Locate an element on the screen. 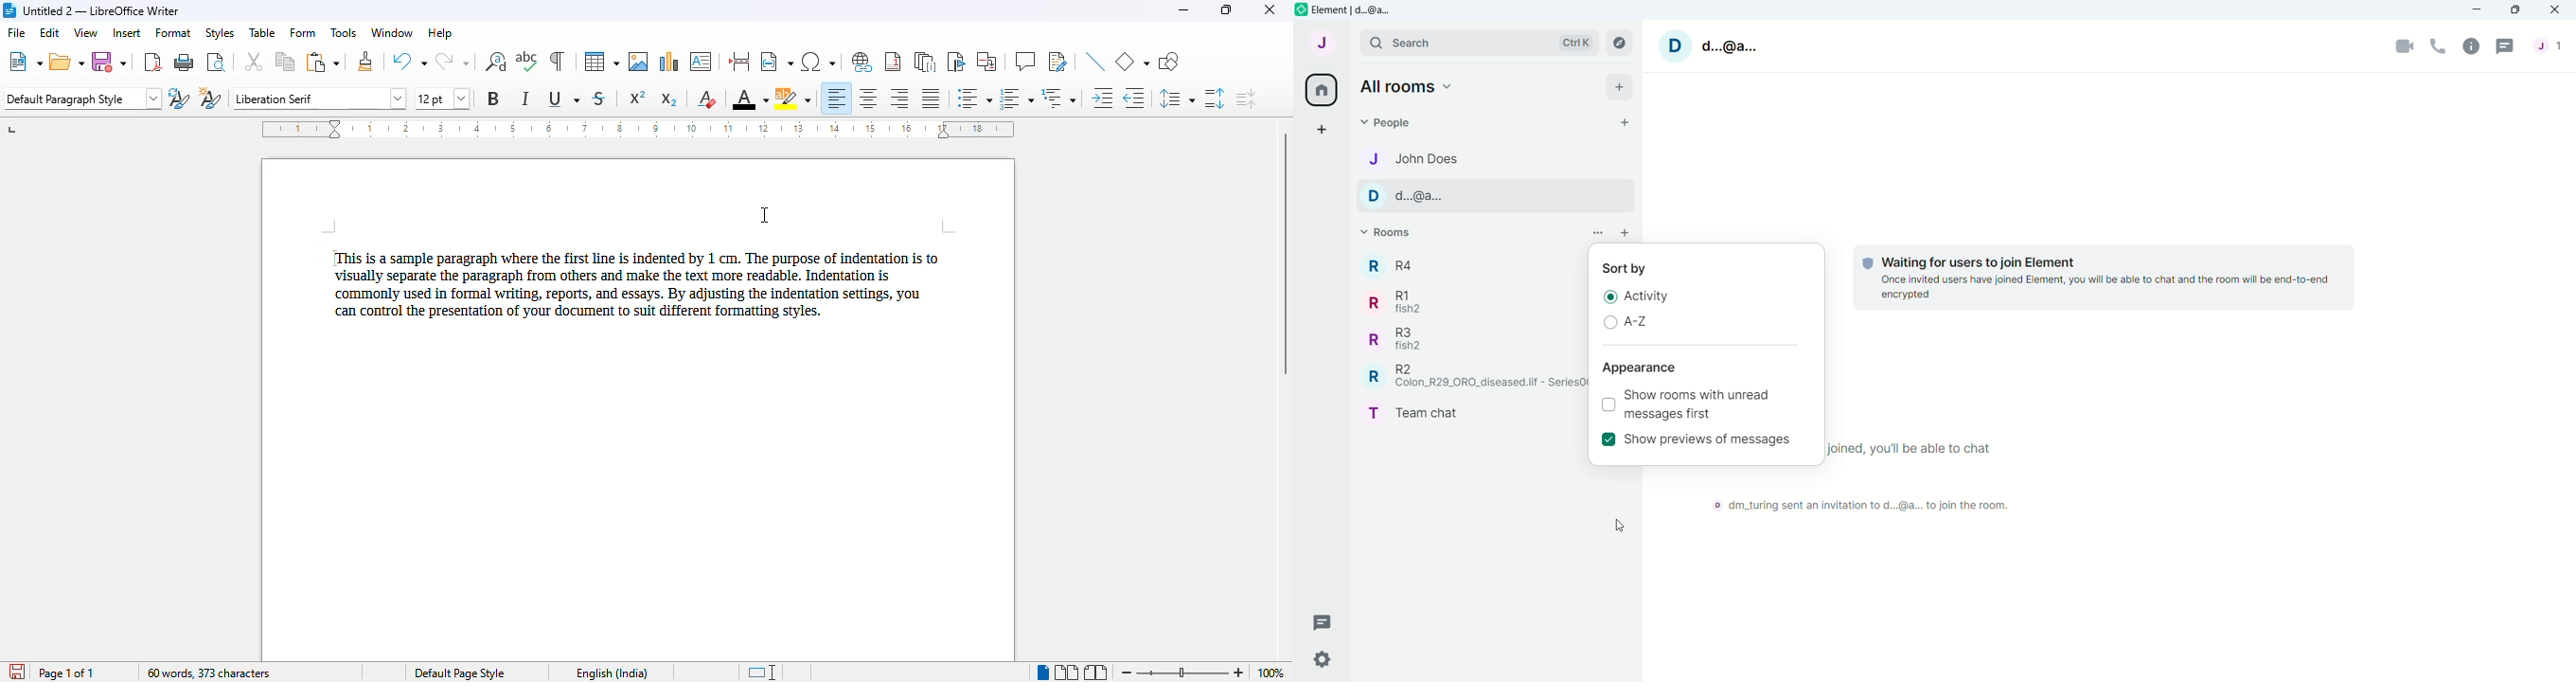  single-page view is located at coordinates (1043, 673).